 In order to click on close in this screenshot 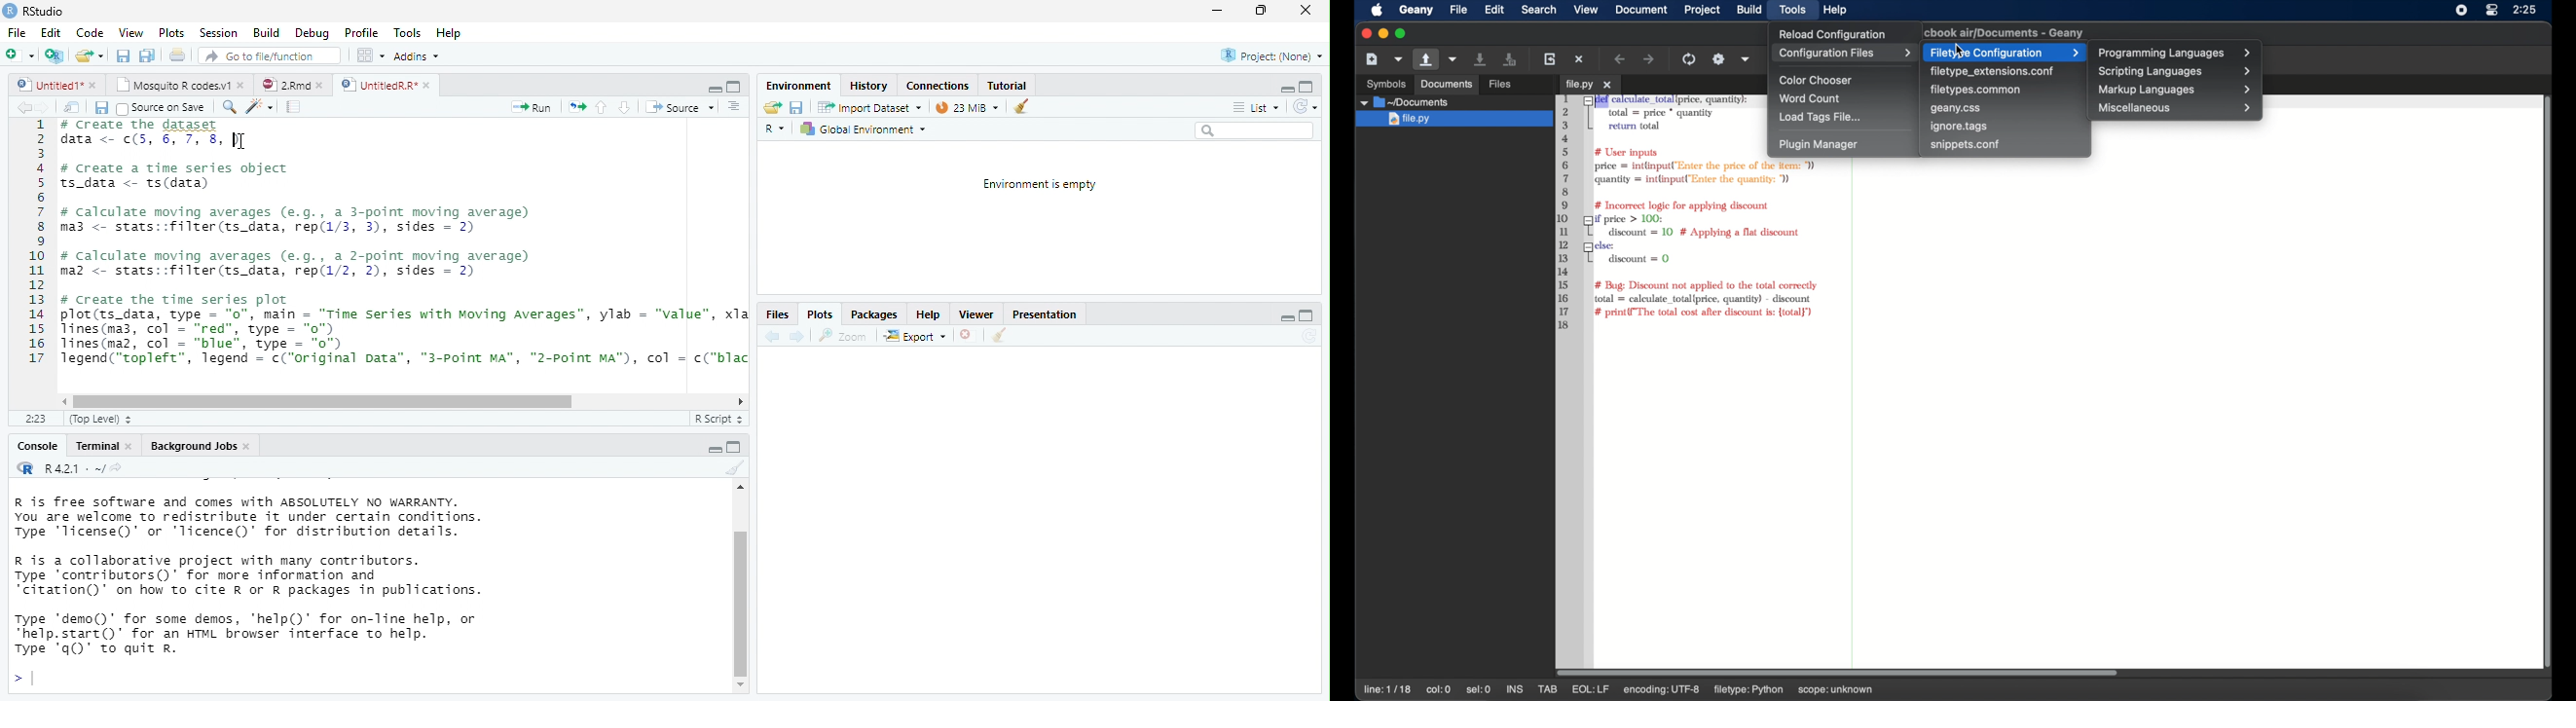, I will do `click(969, 337)`.